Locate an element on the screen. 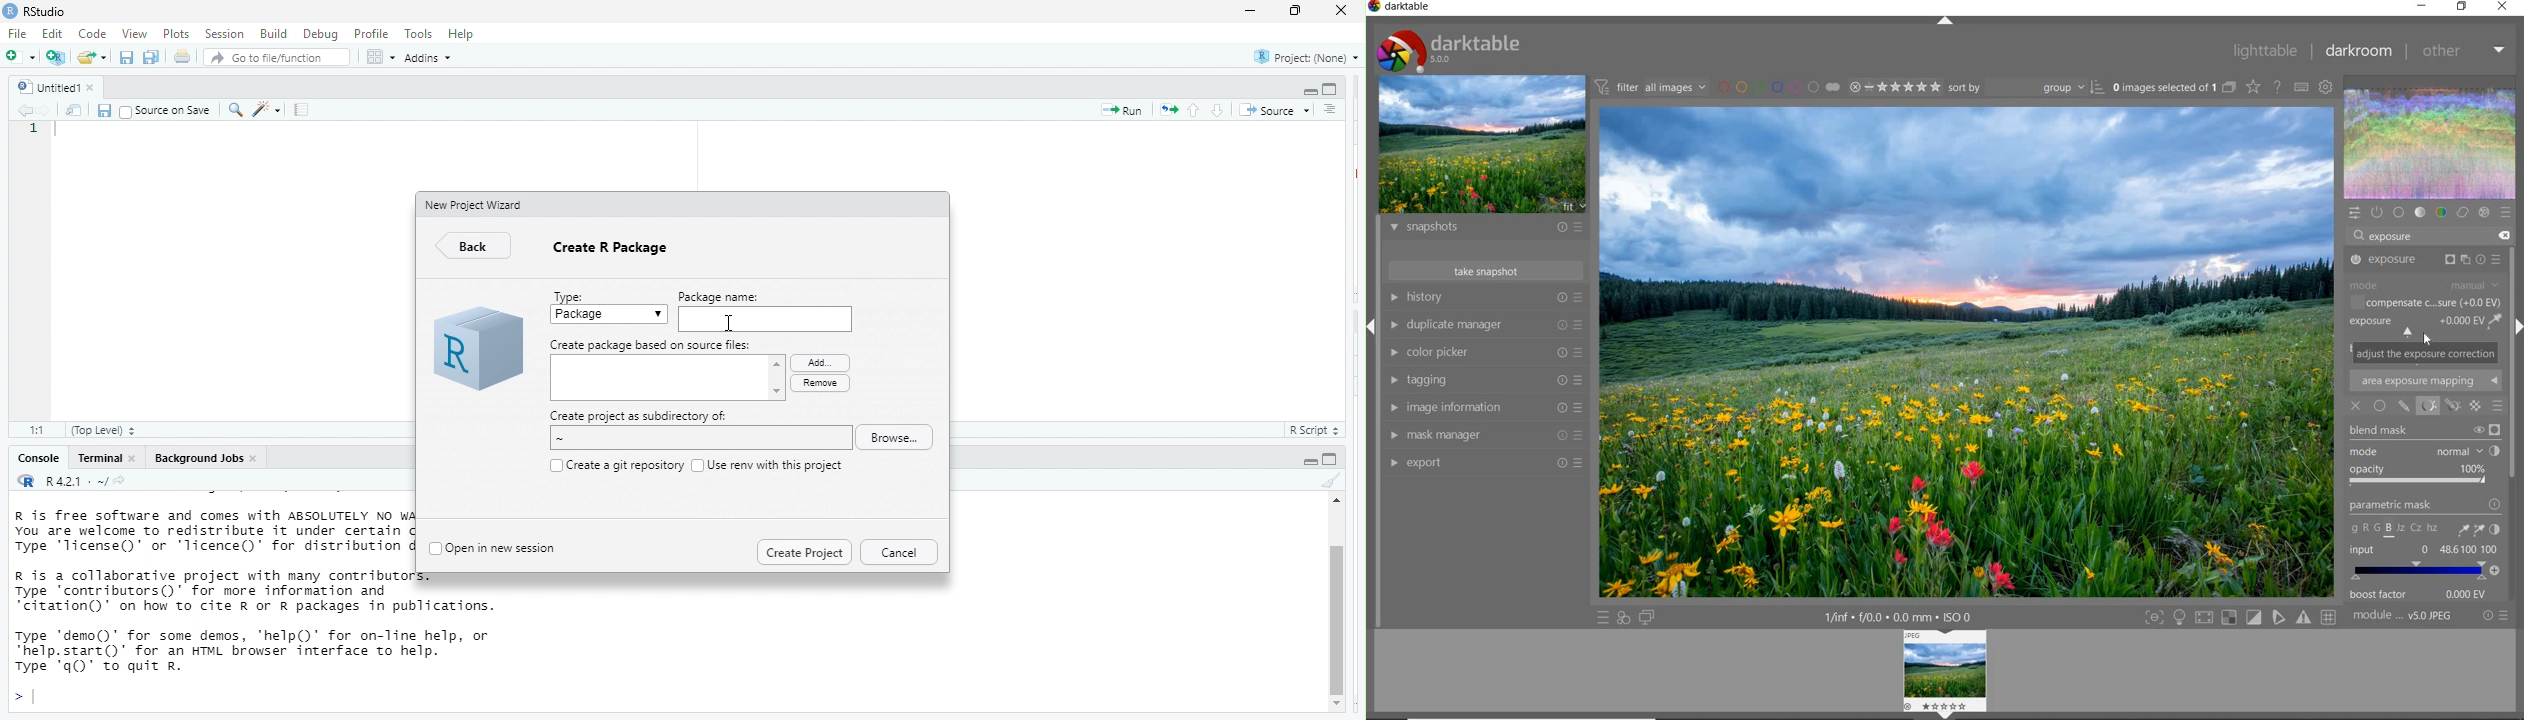  show in new window is located at coordinates (72, 111).